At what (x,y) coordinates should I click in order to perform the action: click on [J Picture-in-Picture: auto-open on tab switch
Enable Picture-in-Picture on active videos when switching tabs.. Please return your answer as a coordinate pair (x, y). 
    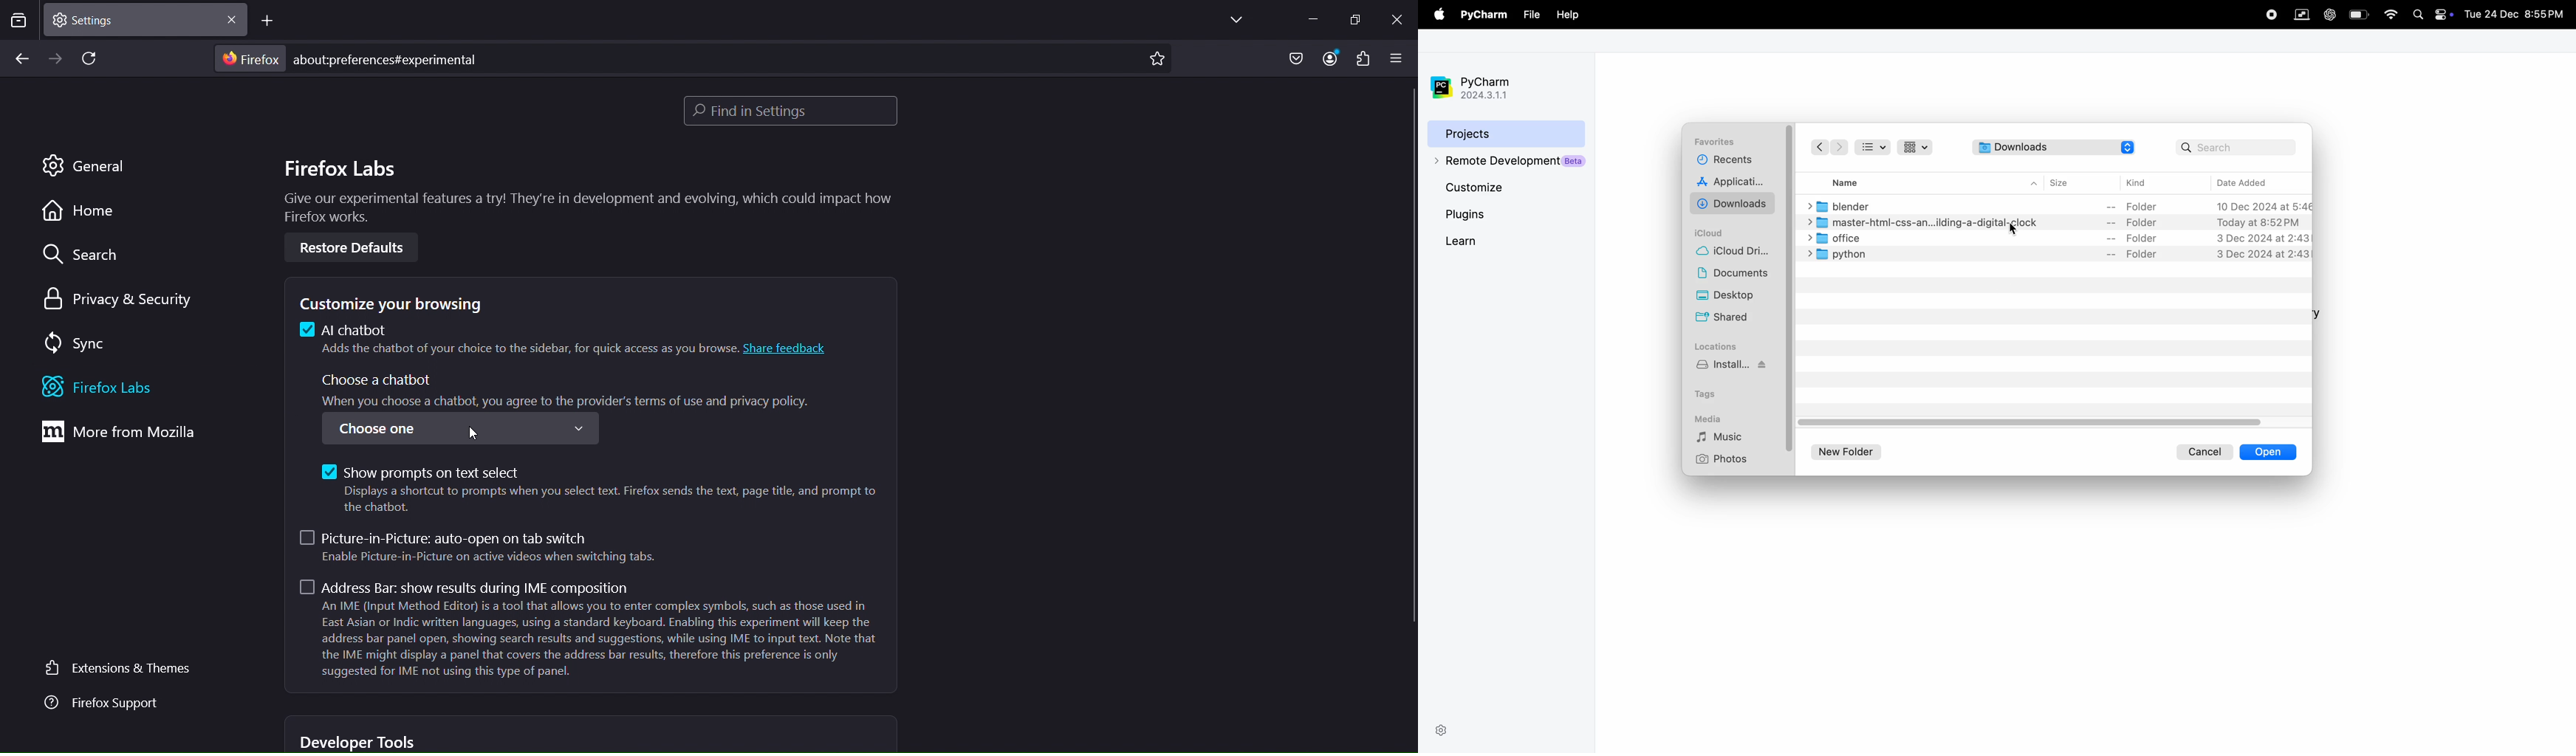
    Looking at the image, I should click on (482, 547).